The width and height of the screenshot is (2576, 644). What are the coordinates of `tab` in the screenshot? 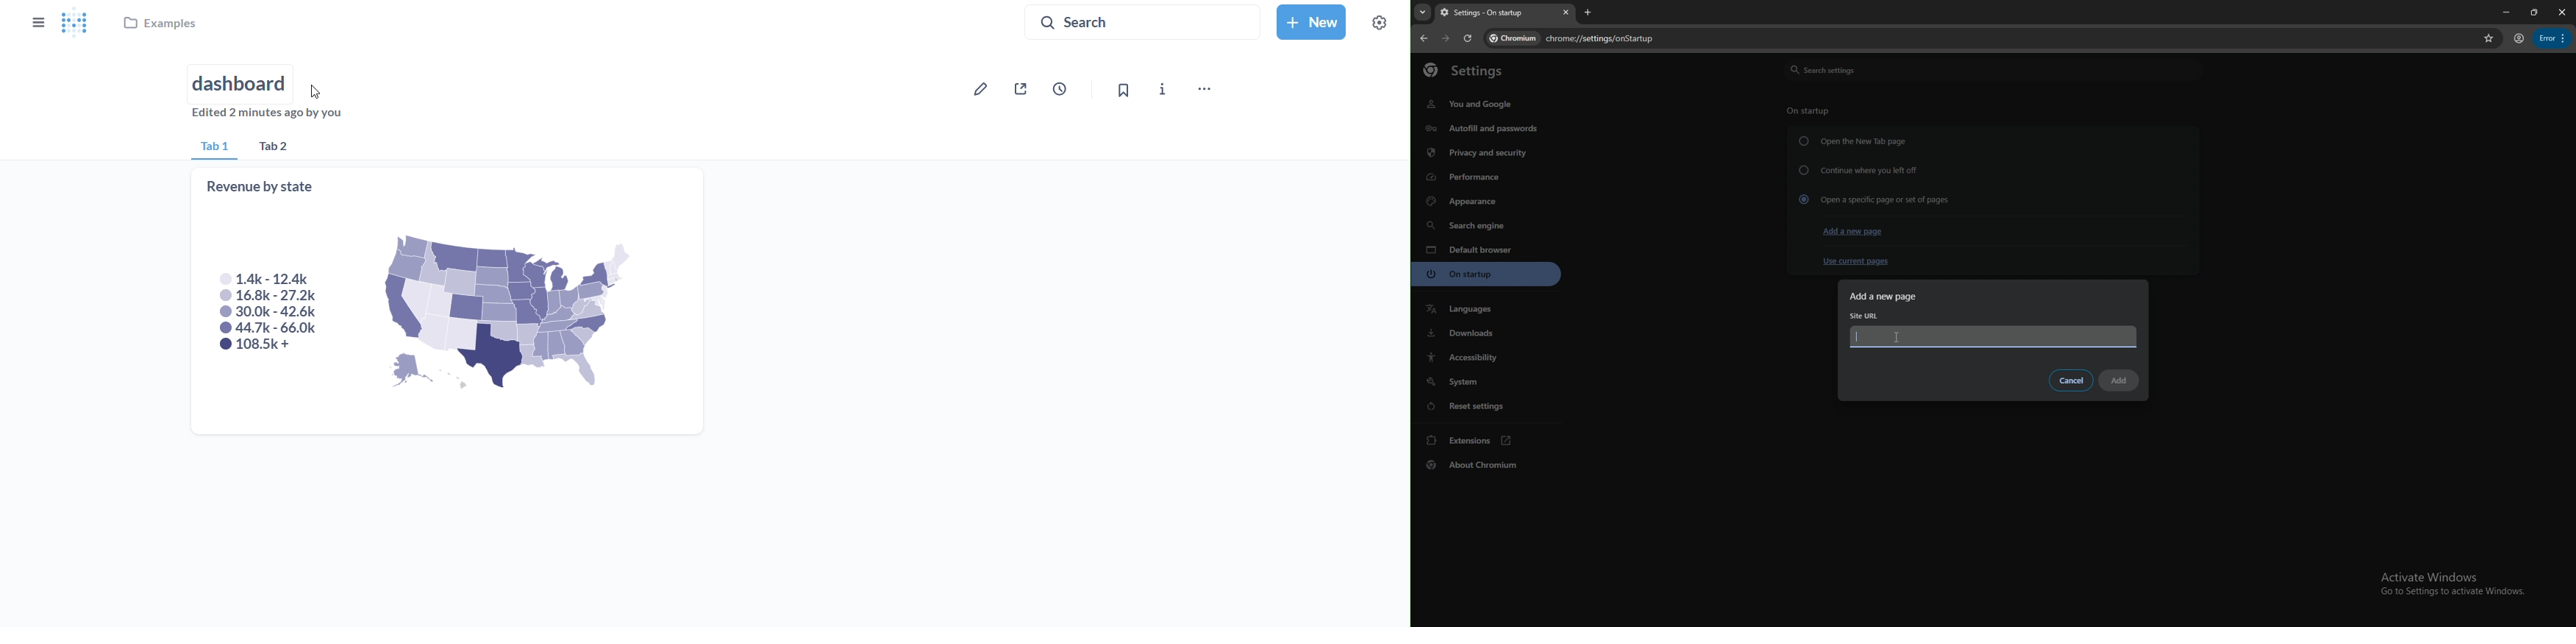 It's located at (1494, 13).